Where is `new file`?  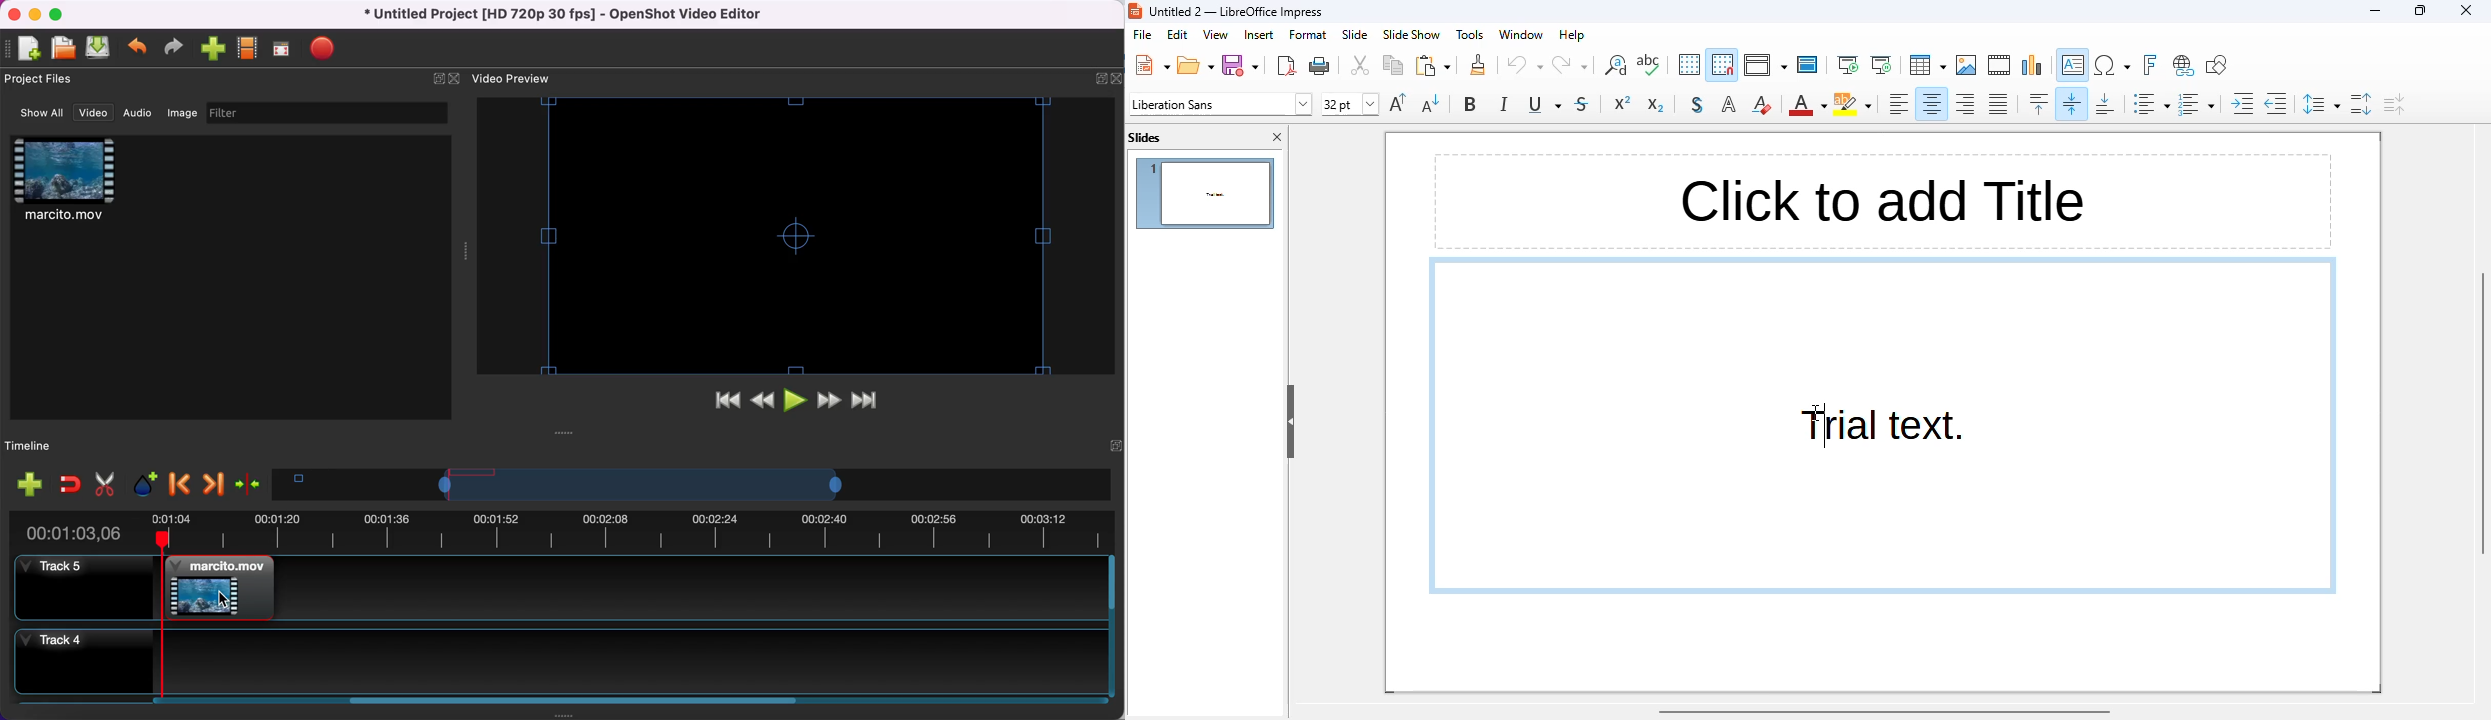
new file is located at coordinates (25, 50).